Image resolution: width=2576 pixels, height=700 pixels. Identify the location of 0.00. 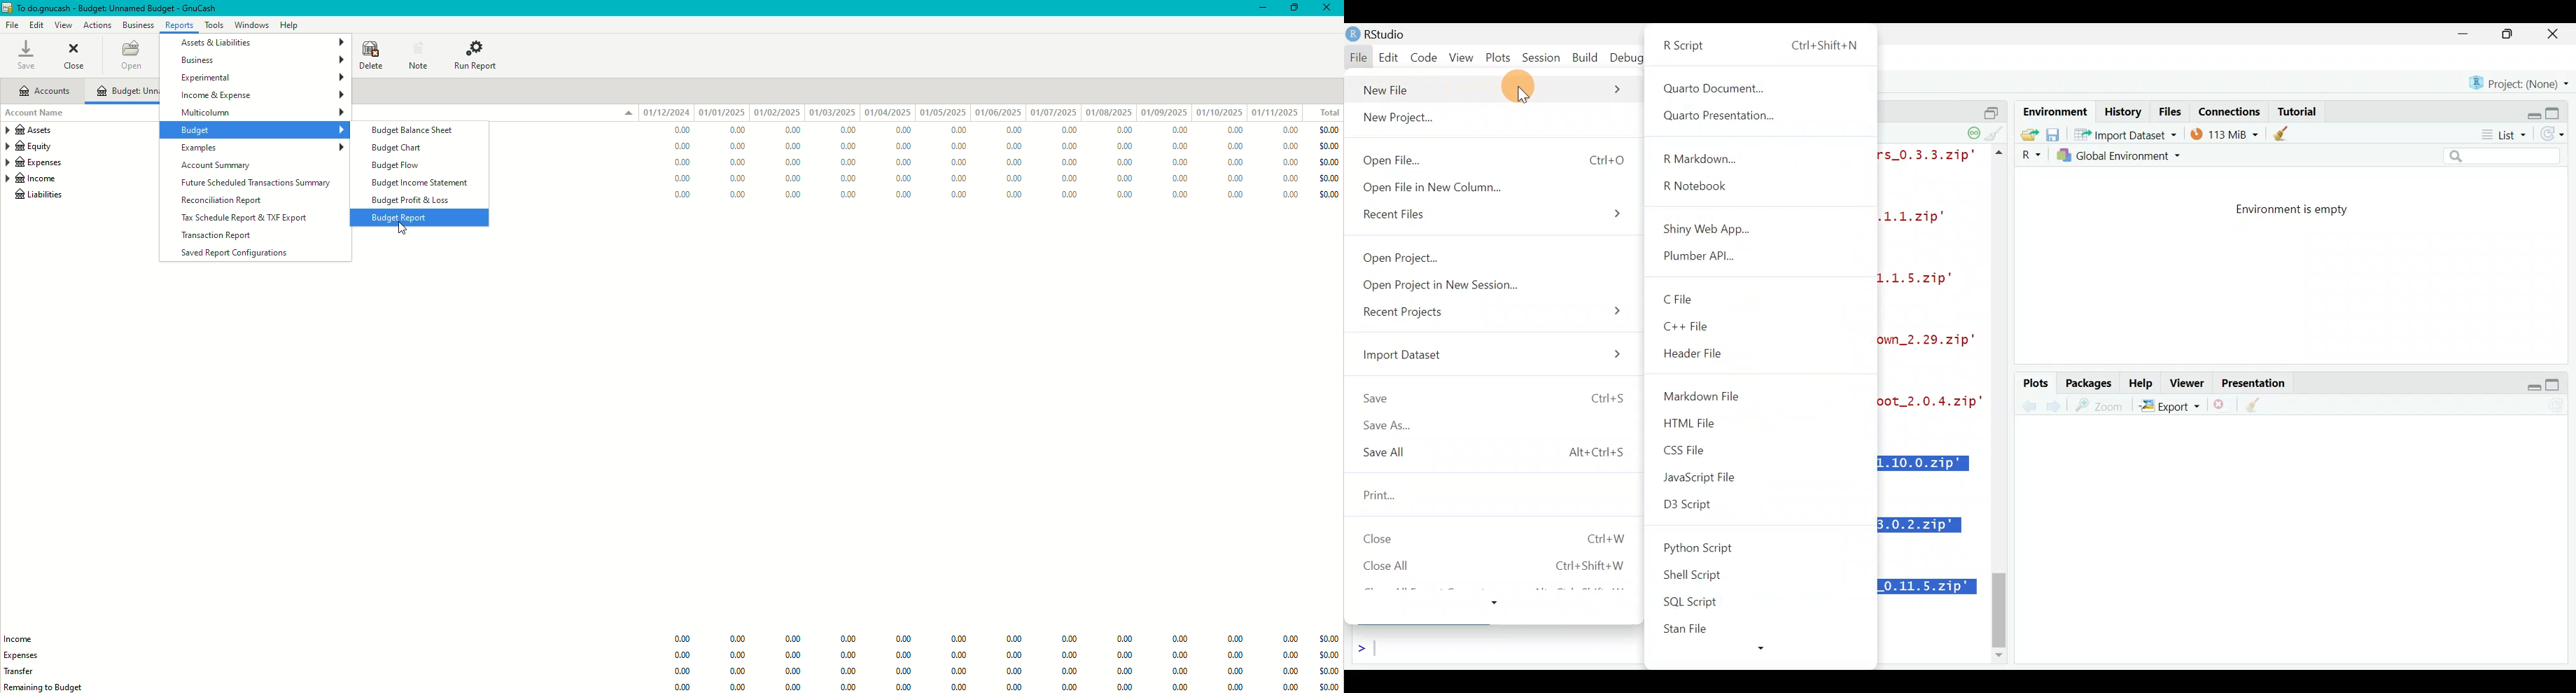
(736, 130).